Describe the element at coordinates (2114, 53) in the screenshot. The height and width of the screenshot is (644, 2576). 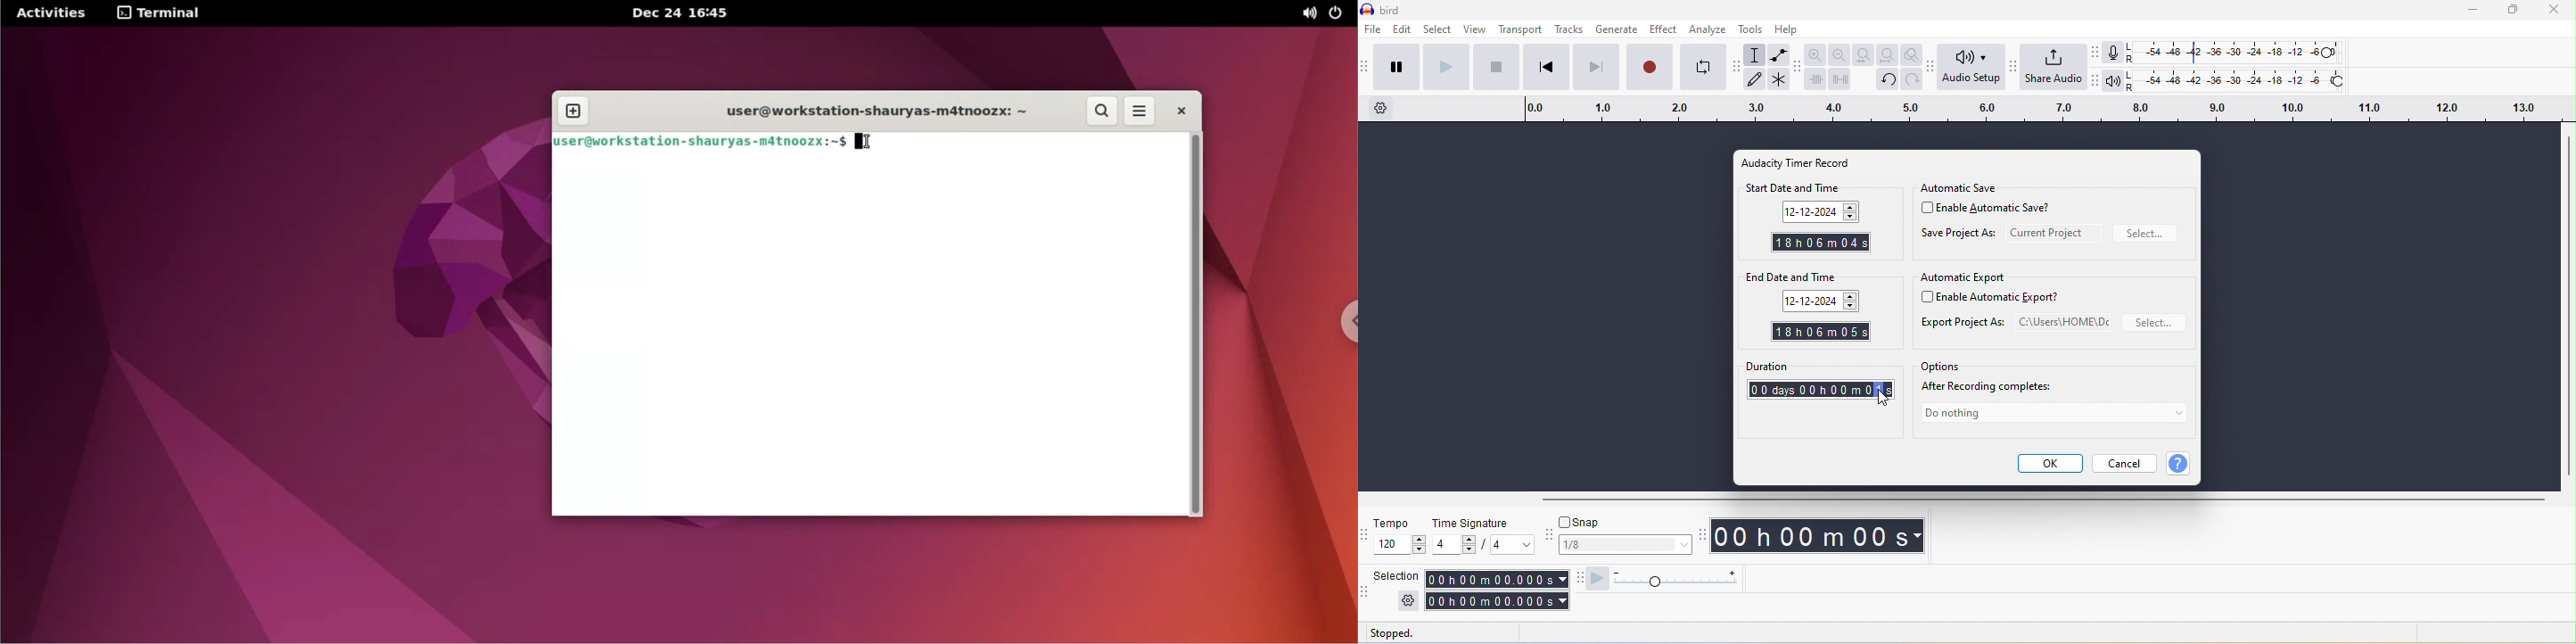
I see `record meter` at that location.